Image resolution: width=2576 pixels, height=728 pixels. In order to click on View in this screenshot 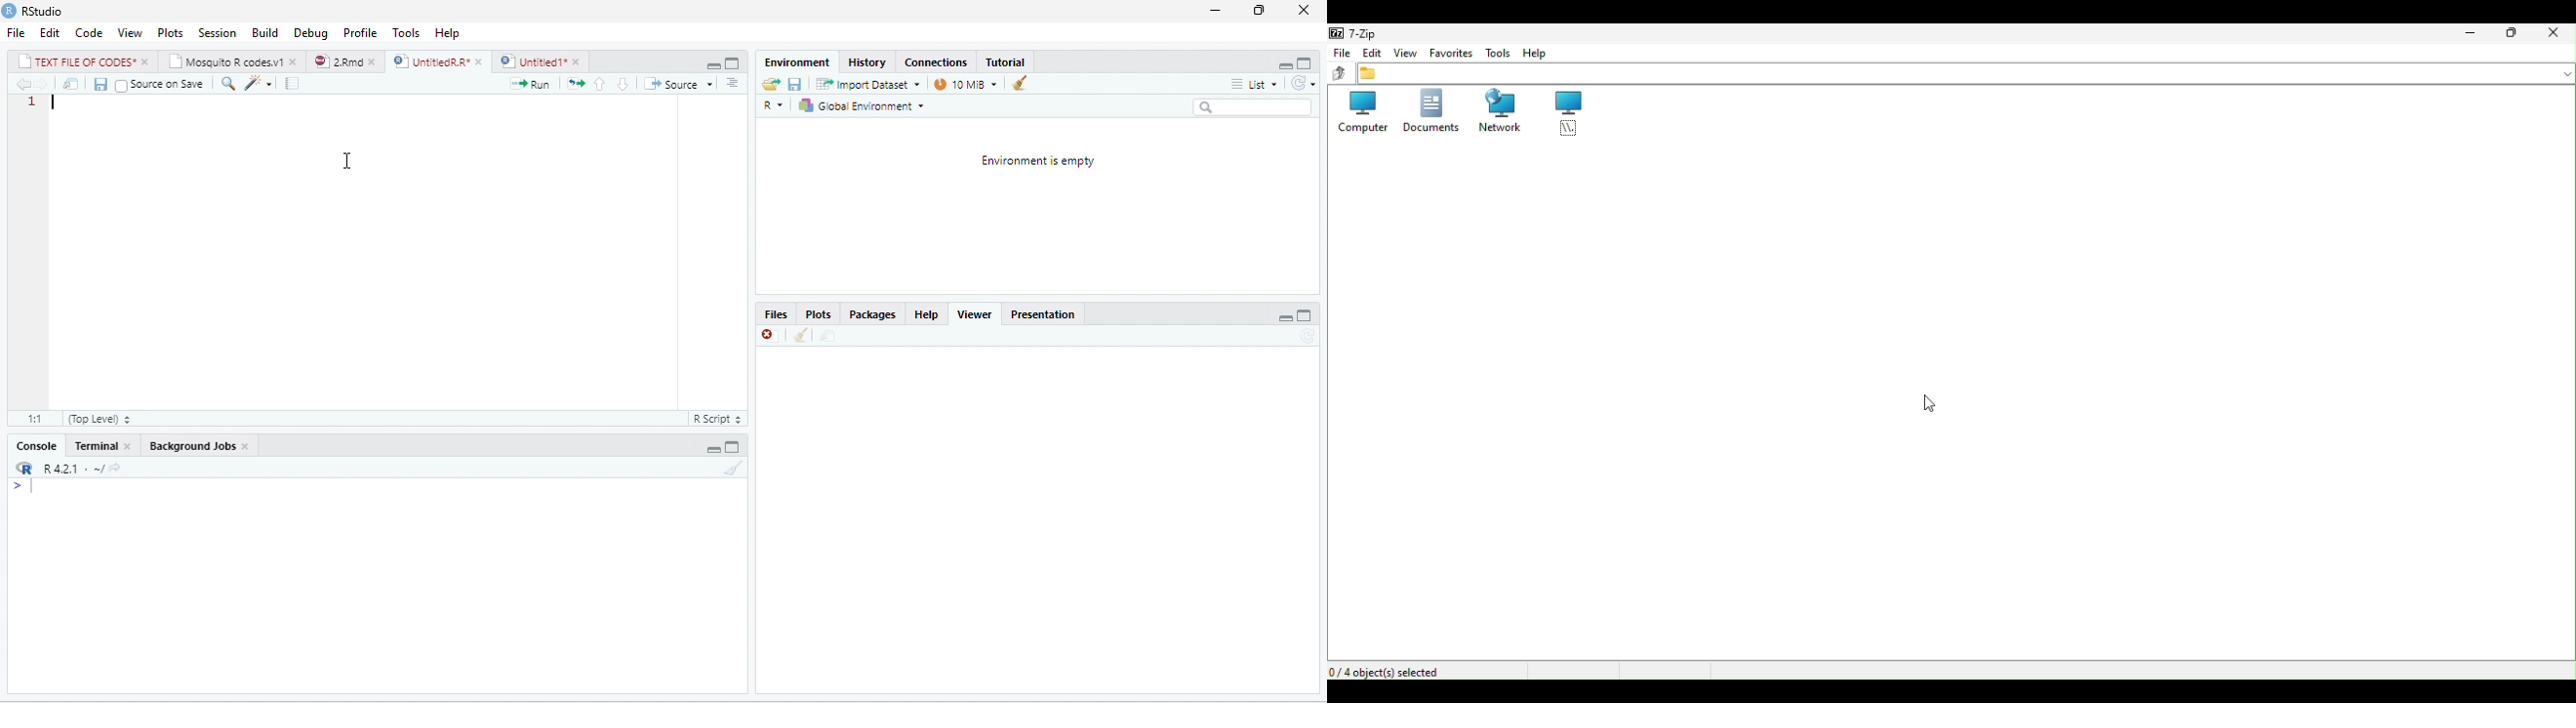, I will do `click(130, 31)`.